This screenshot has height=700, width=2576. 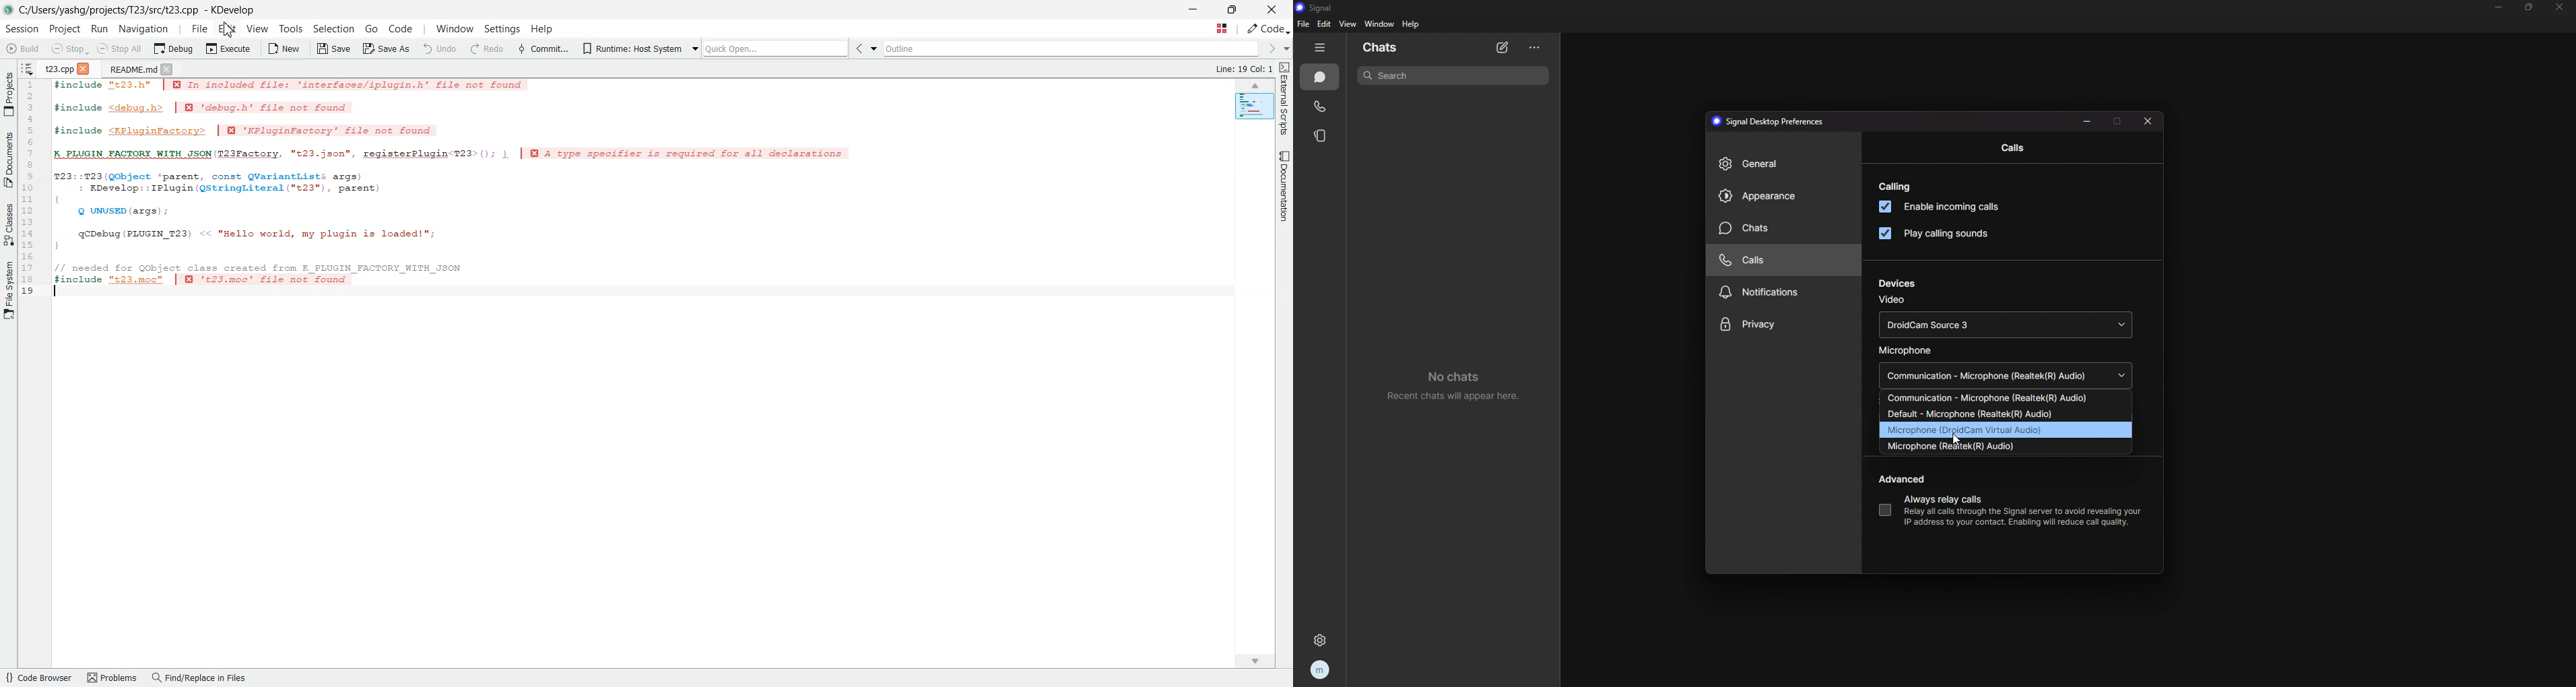 What do you see at coordinates (1272, 9) in the screenshot?
I see `Close` at bounding box center [1272, 9].